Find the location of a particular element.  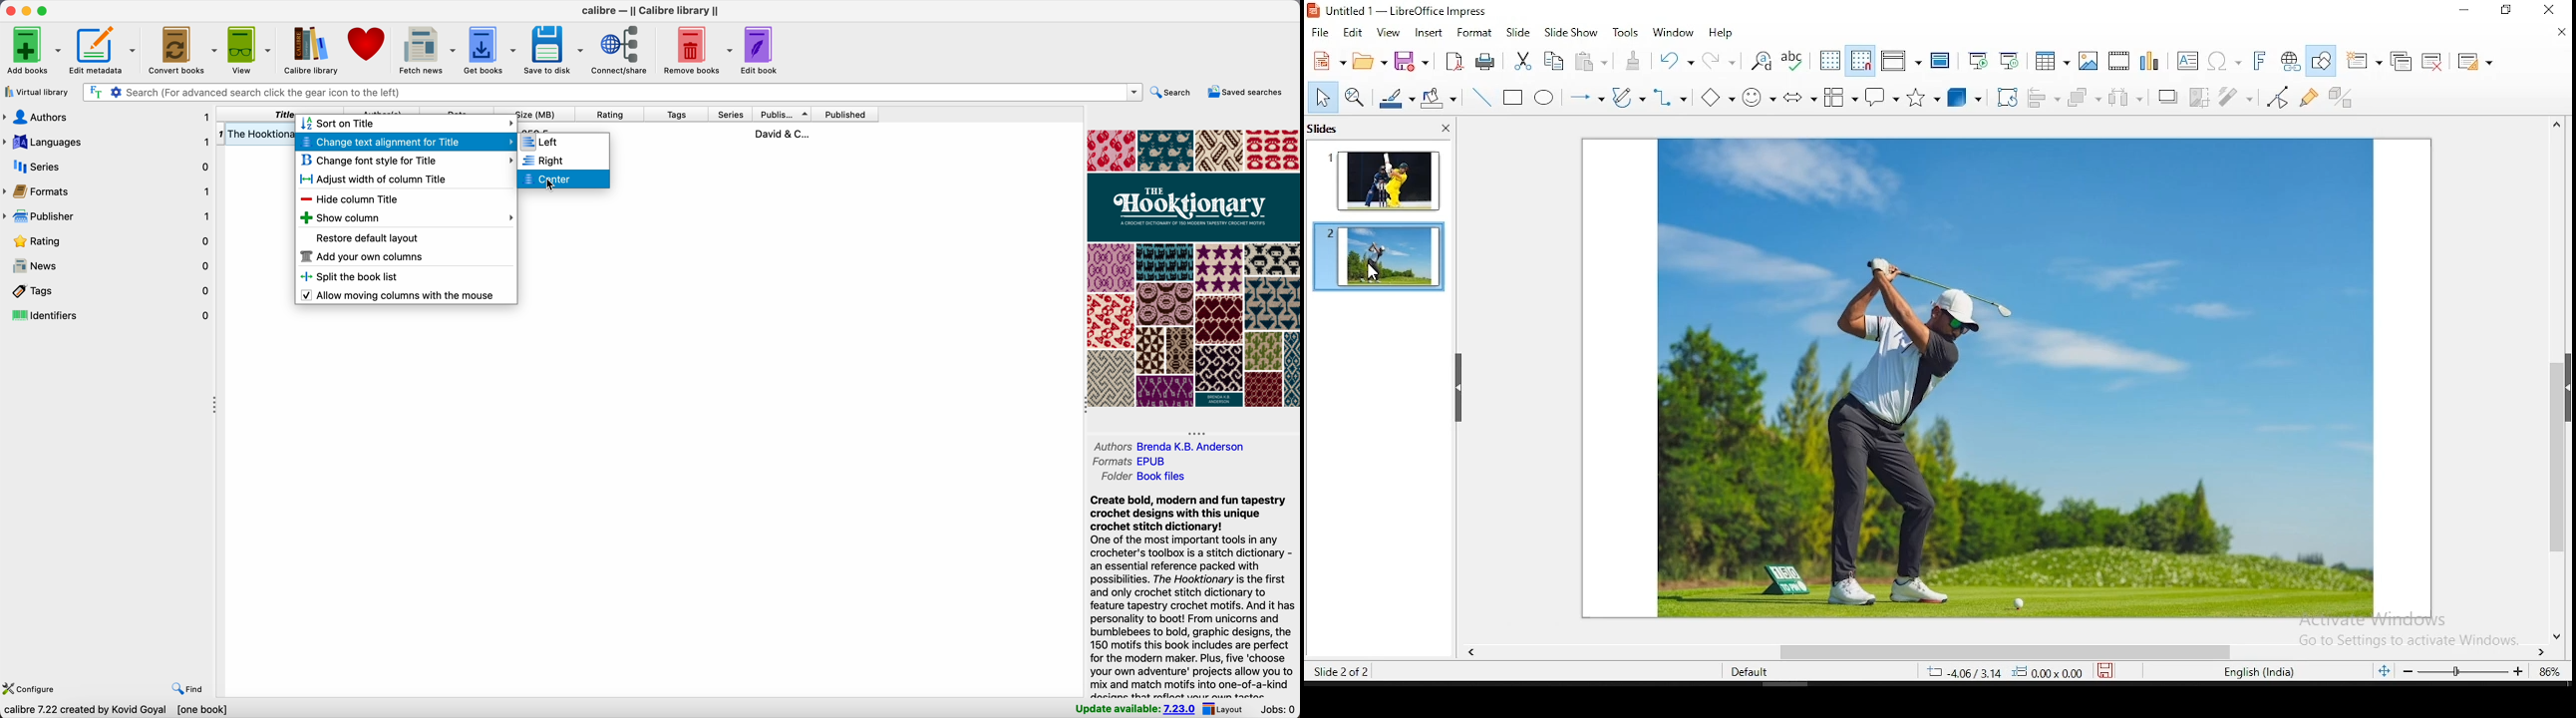

rating is located at coordinates (107, 244).